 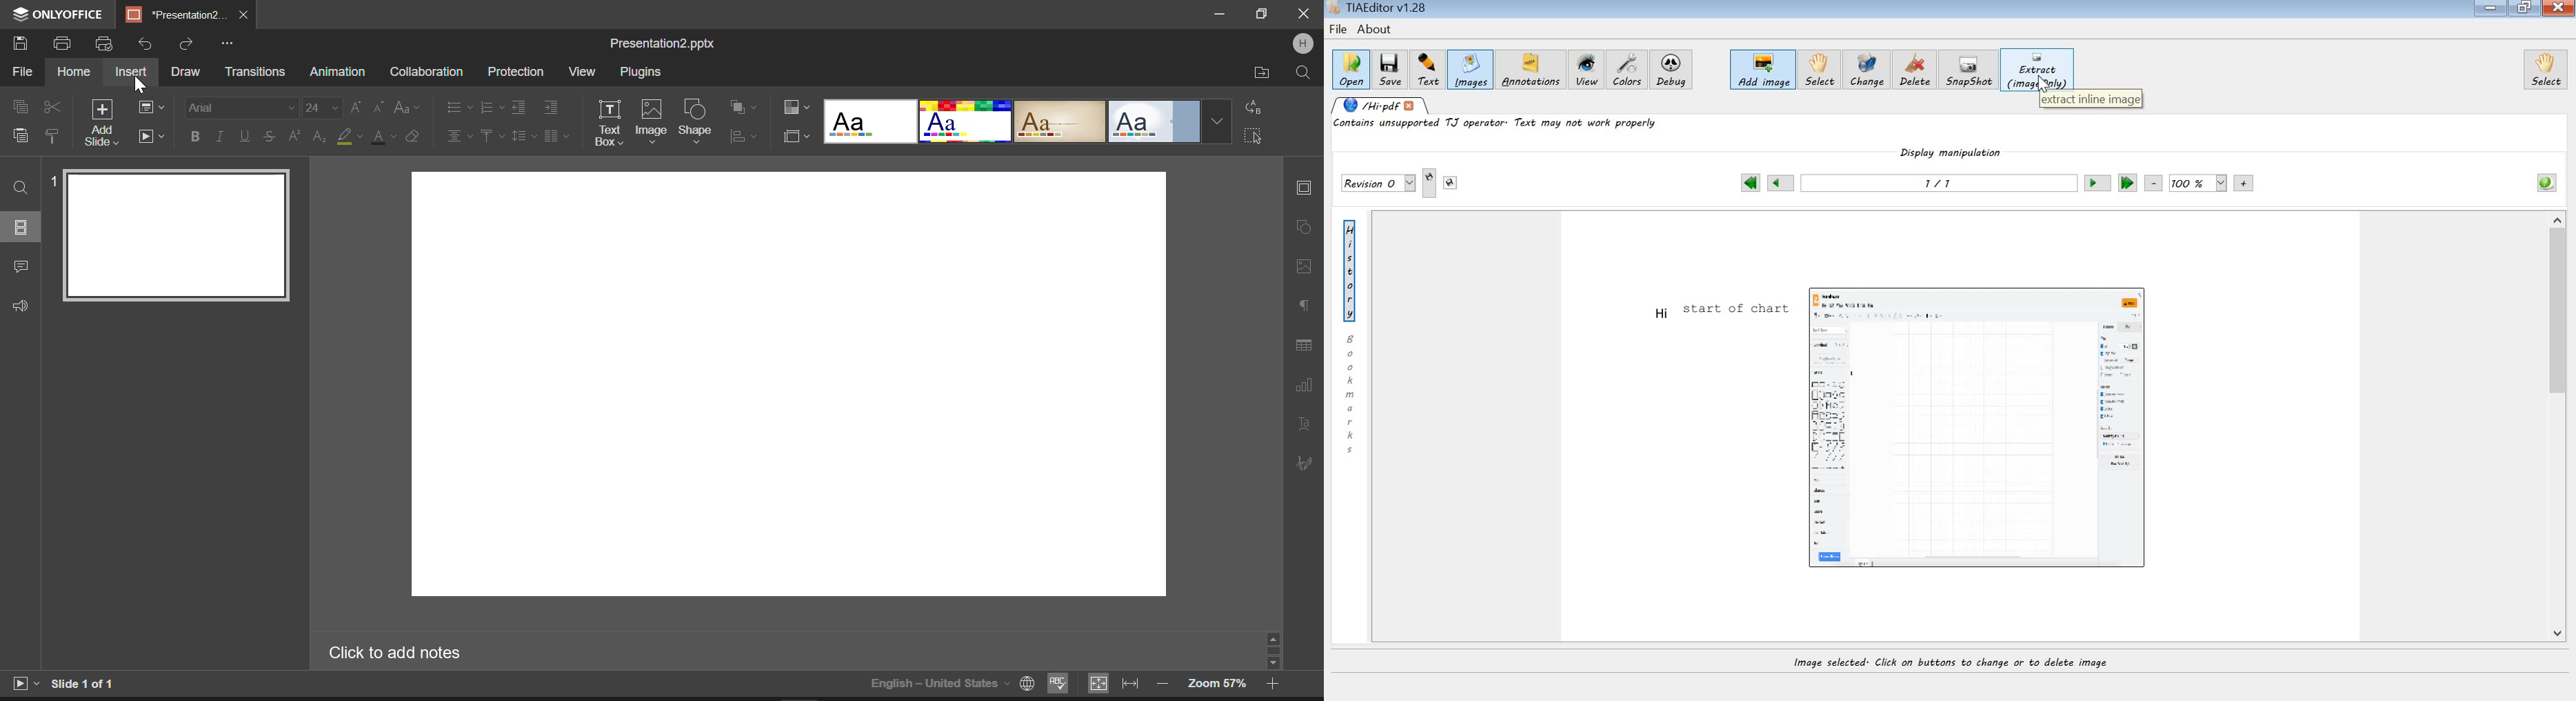 I want to click on Start Slideshow, so click(x=25, y=682).